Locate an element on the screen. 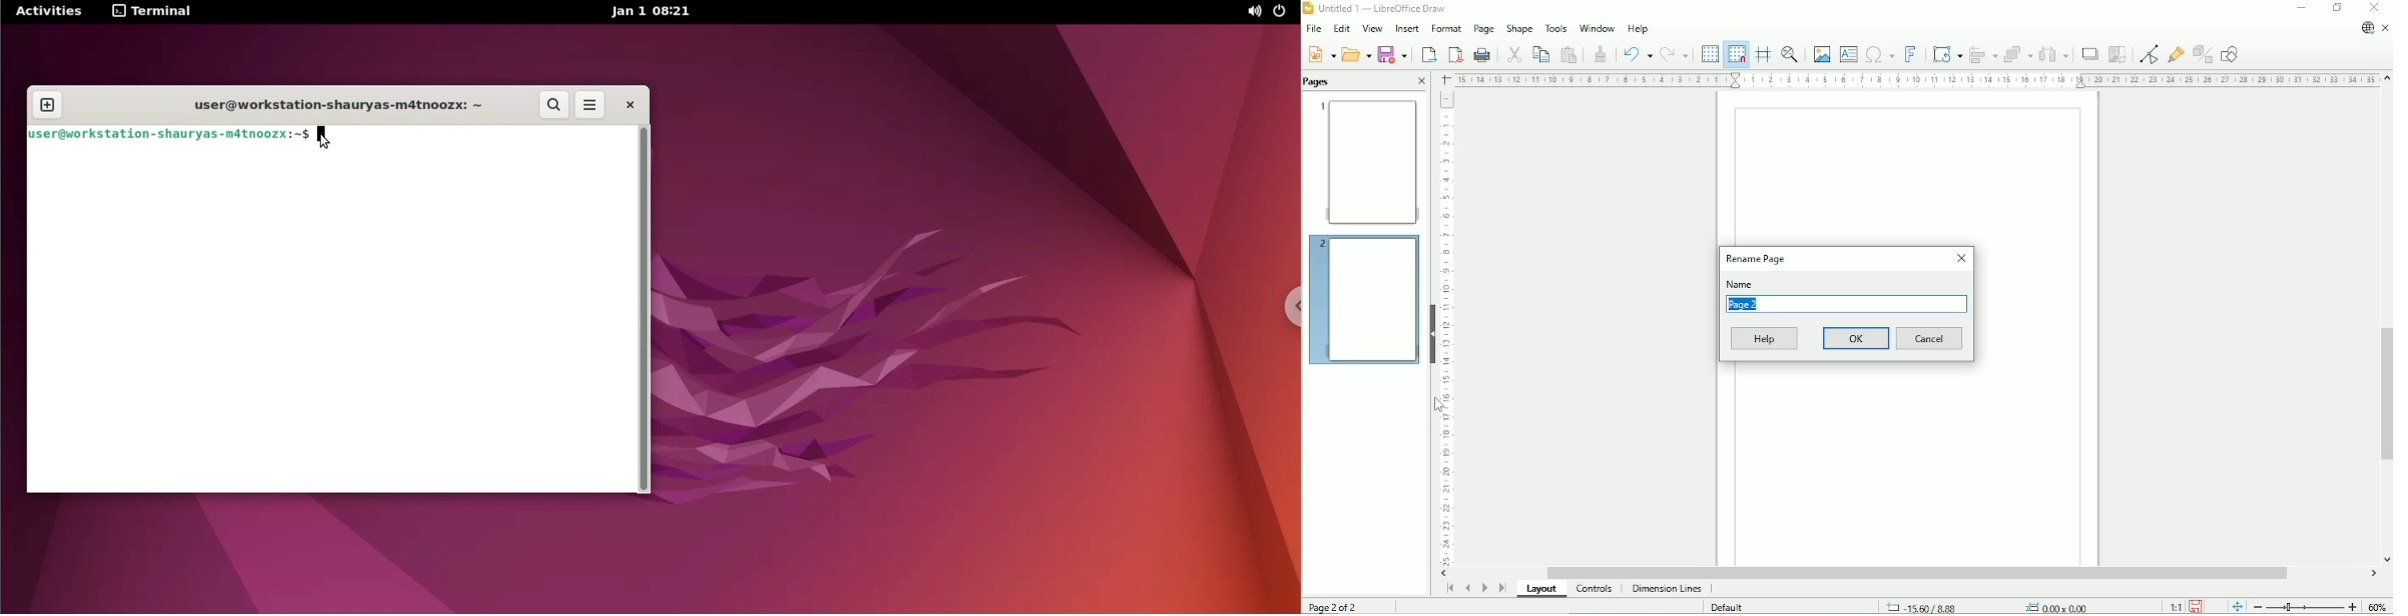 The height and width of the screenshot is (616, 2408). Redo is located at coordinates (1674, 55).